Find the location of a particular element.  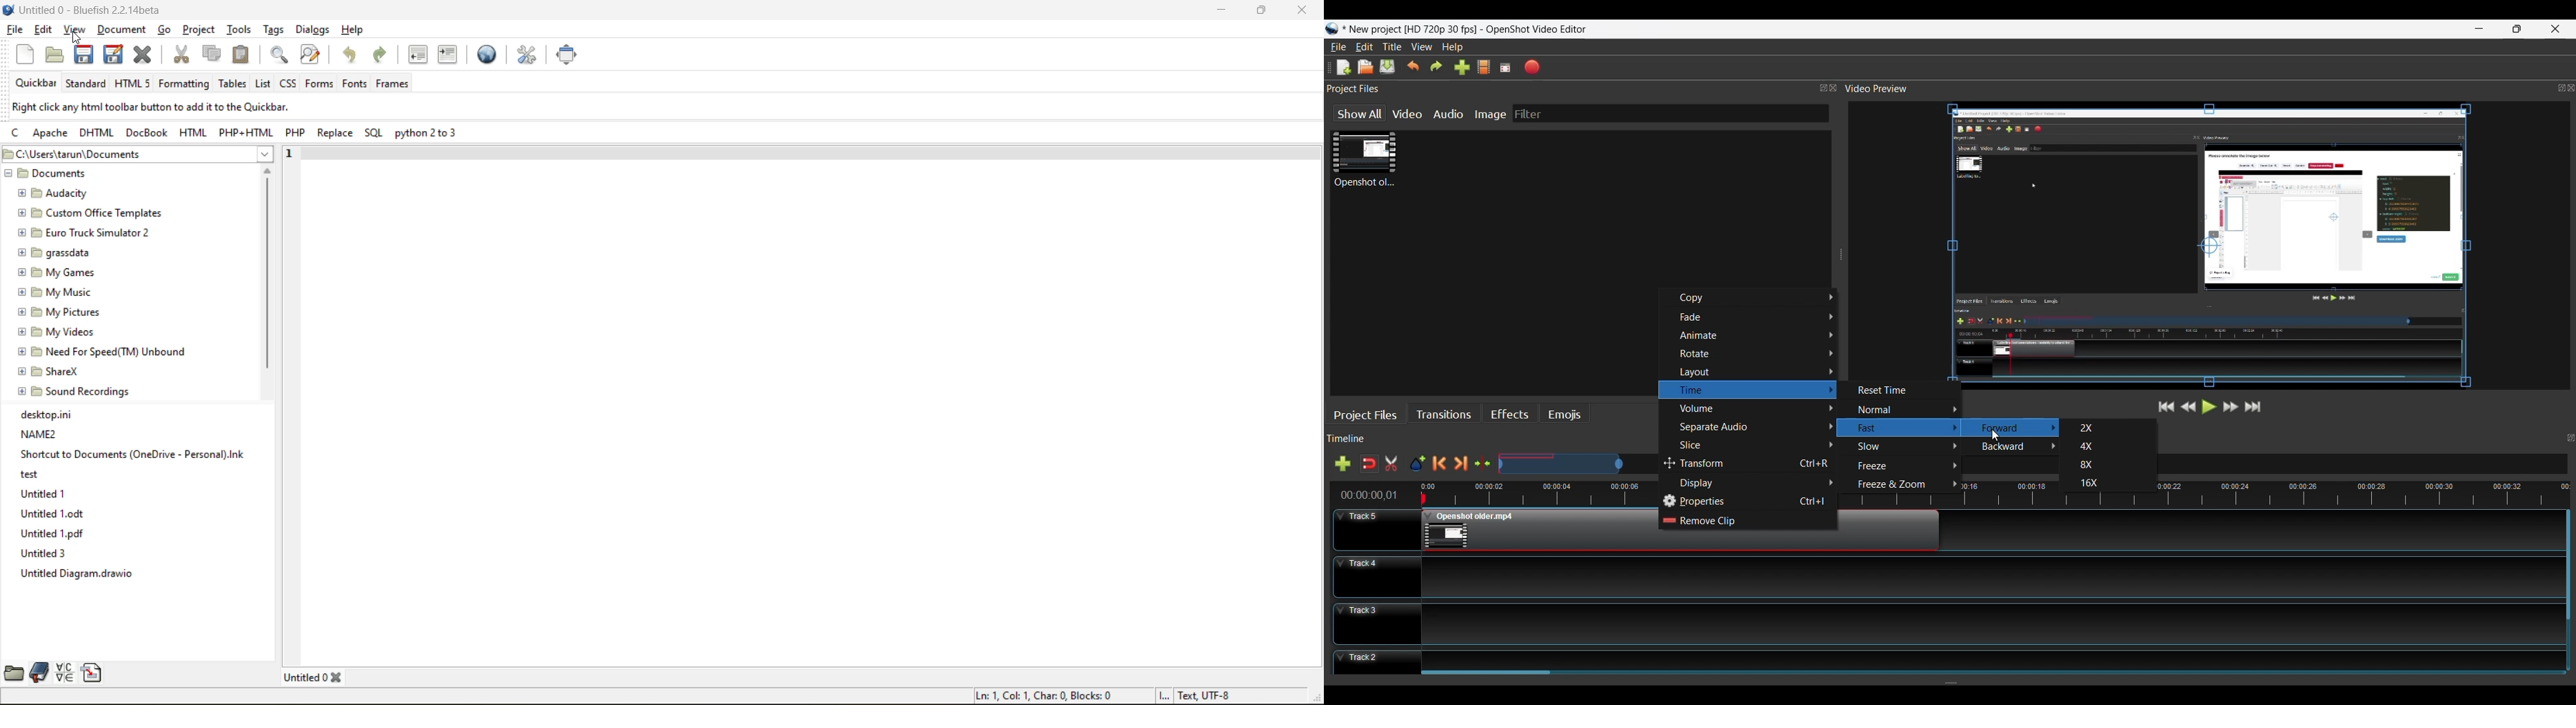

list is located at coordinates (261, 83).